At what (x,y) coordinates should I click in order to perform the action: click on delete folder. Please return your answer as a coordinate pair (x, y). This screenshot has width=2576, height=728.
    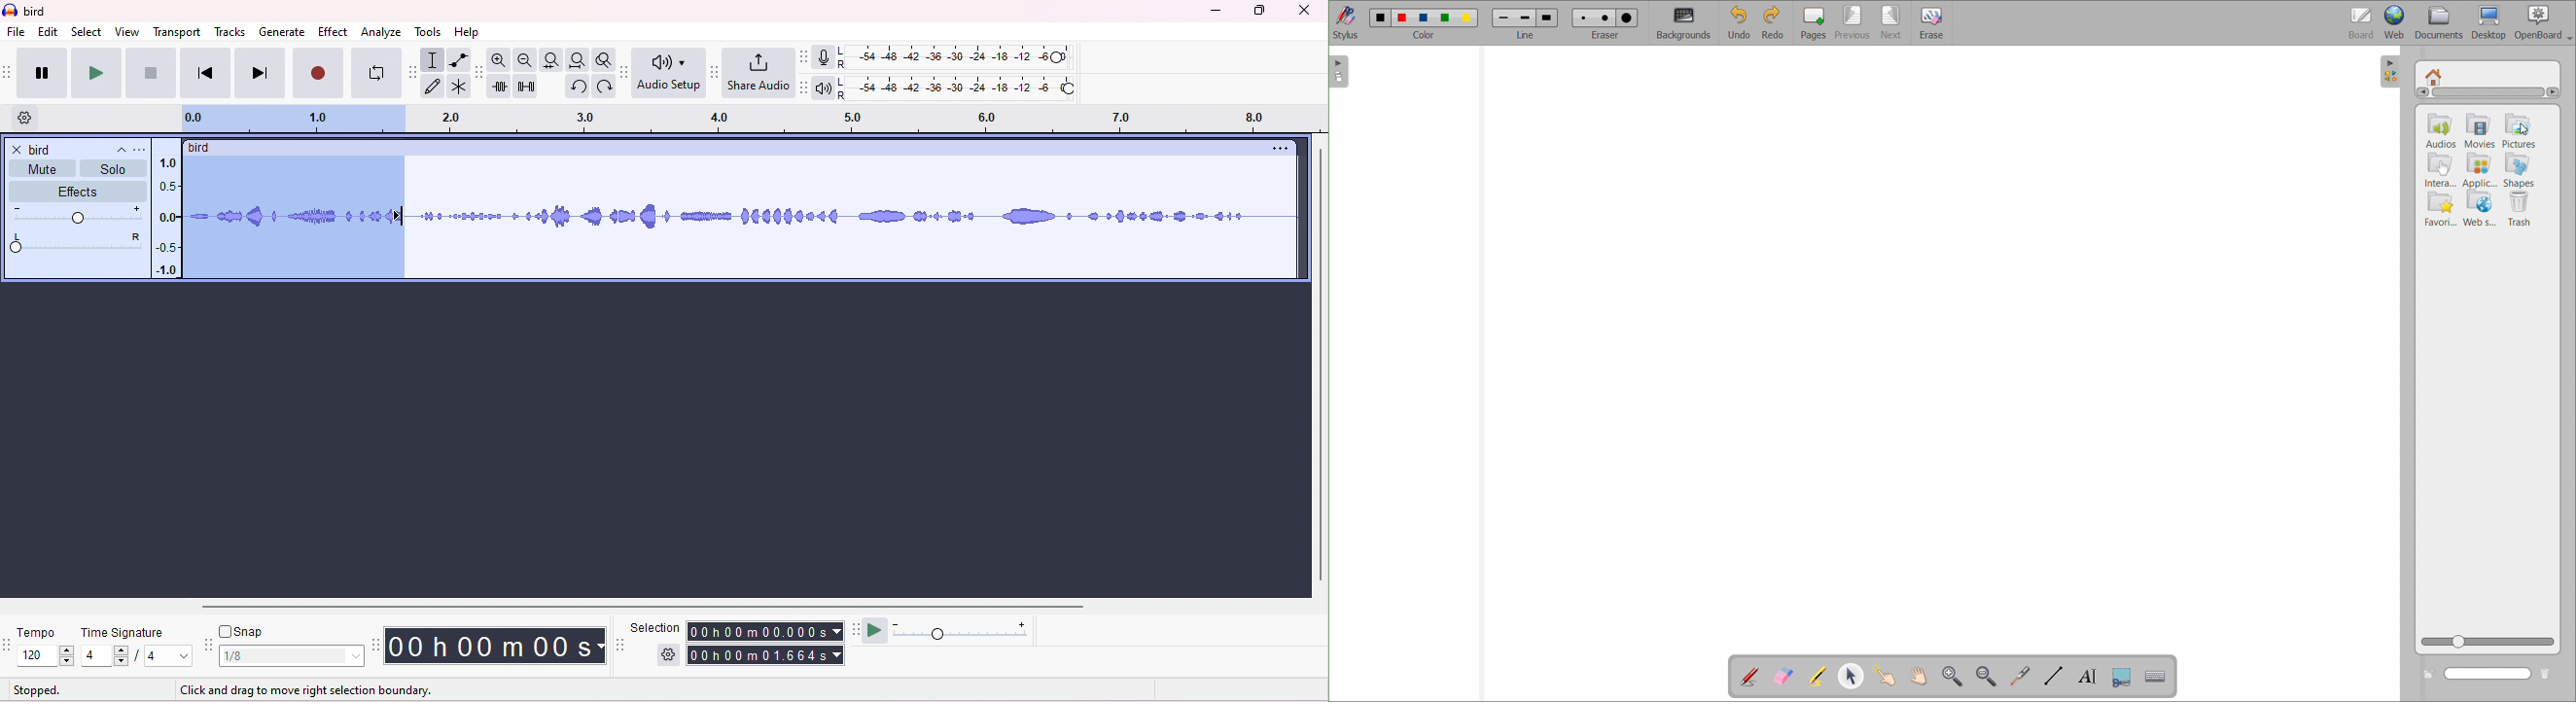
    Looking at the image, I should click on (2547, 675).